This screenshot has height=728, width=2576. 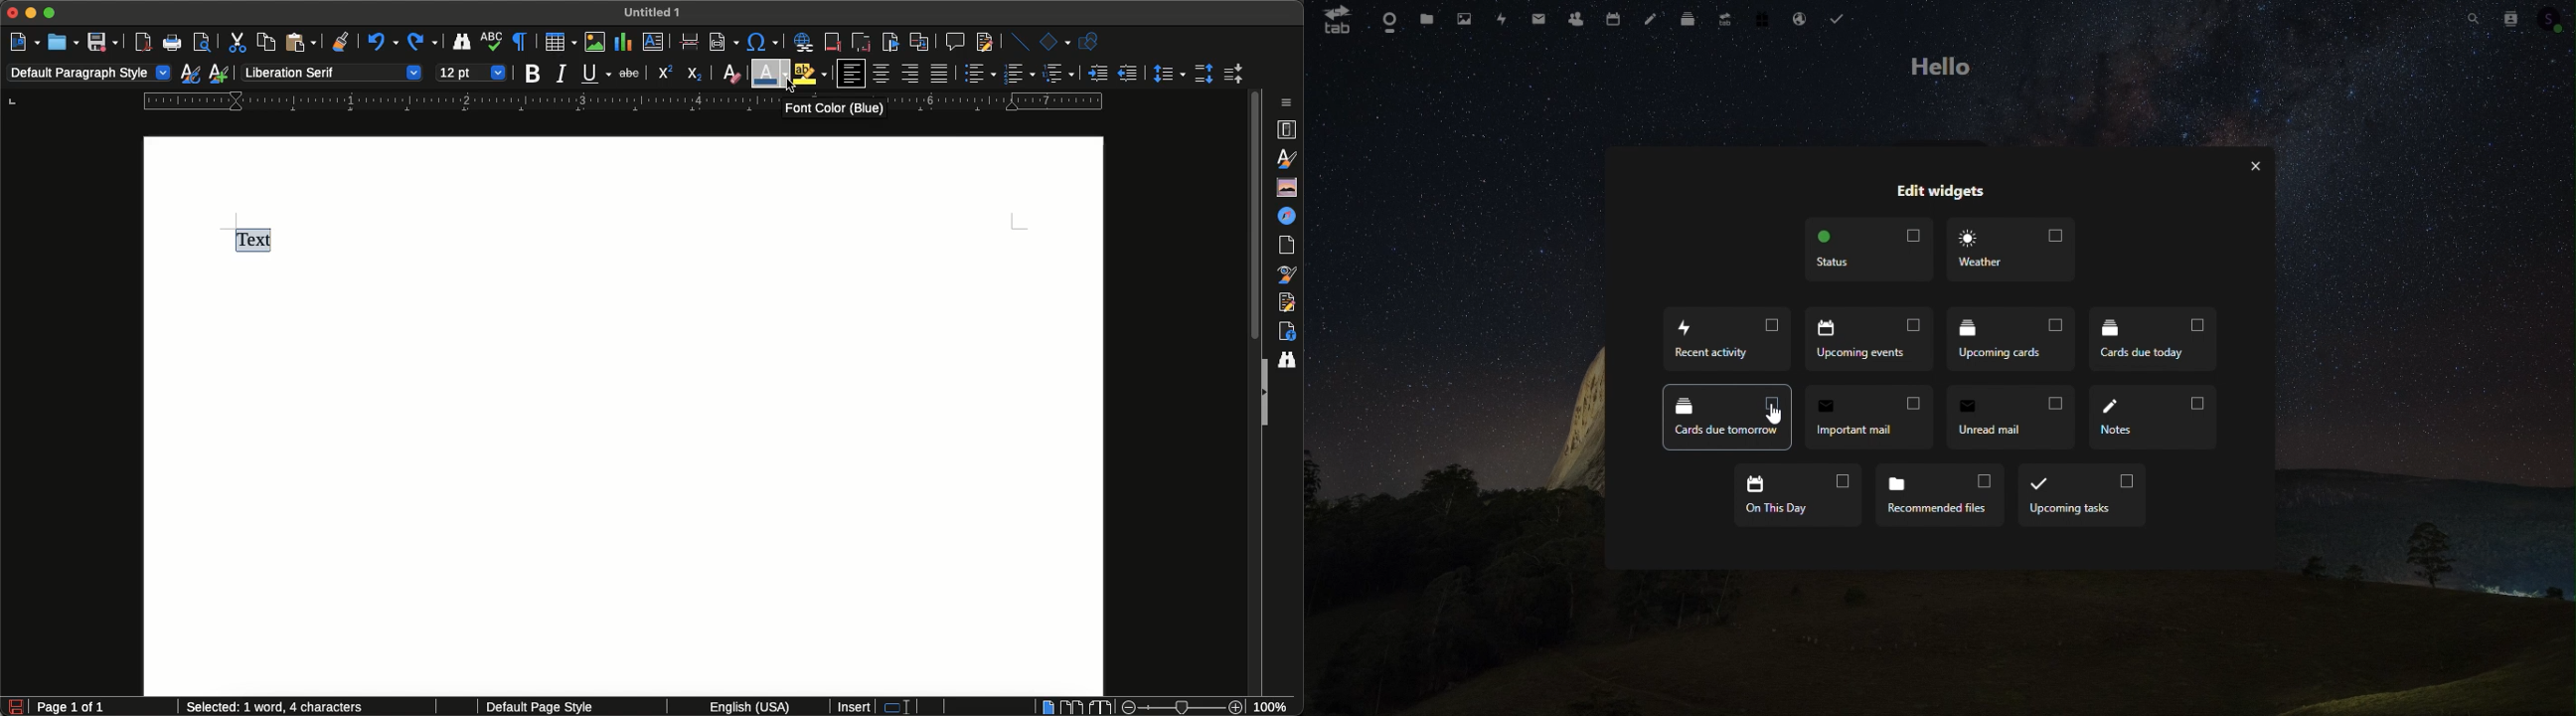 What do you see at coordinates (1289, 275) in the screenshot?
I see `Style inspector` at bounding box center [1289, 275].